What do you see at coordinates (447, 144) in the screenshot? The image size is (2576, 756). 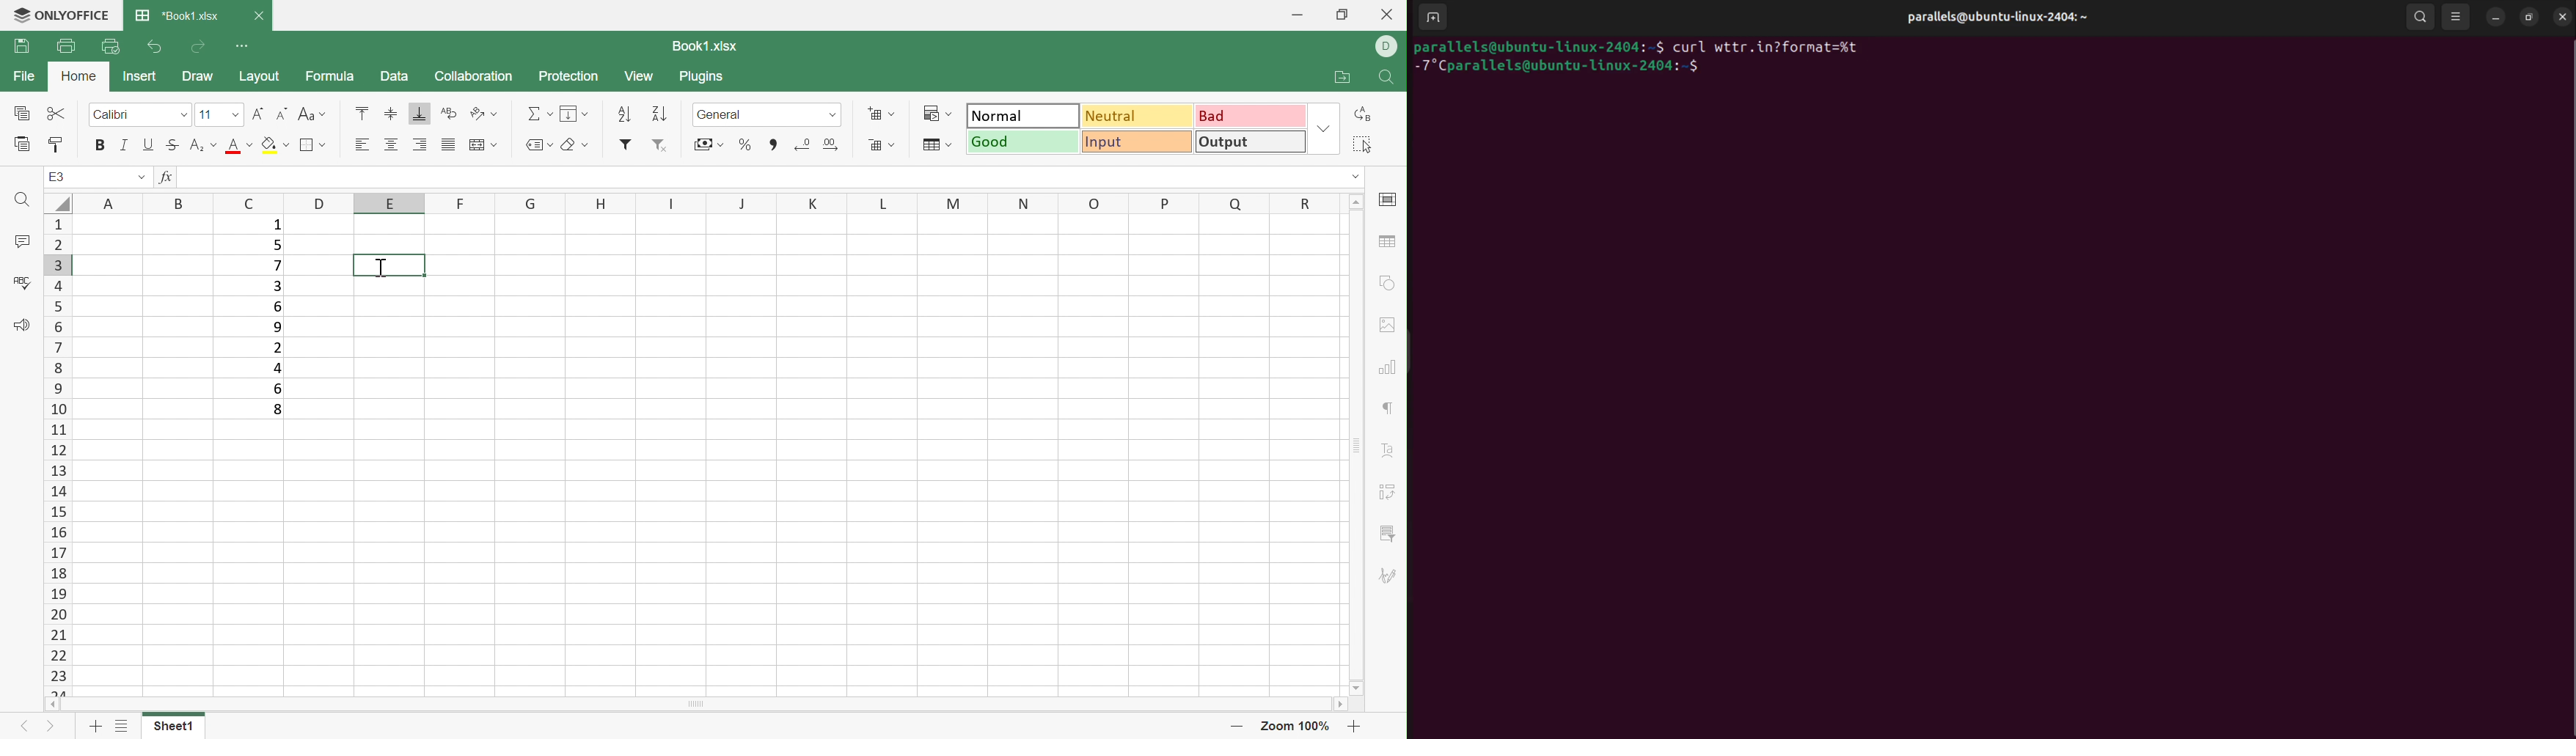 I see `Justified` at bounding box center [447, 144].